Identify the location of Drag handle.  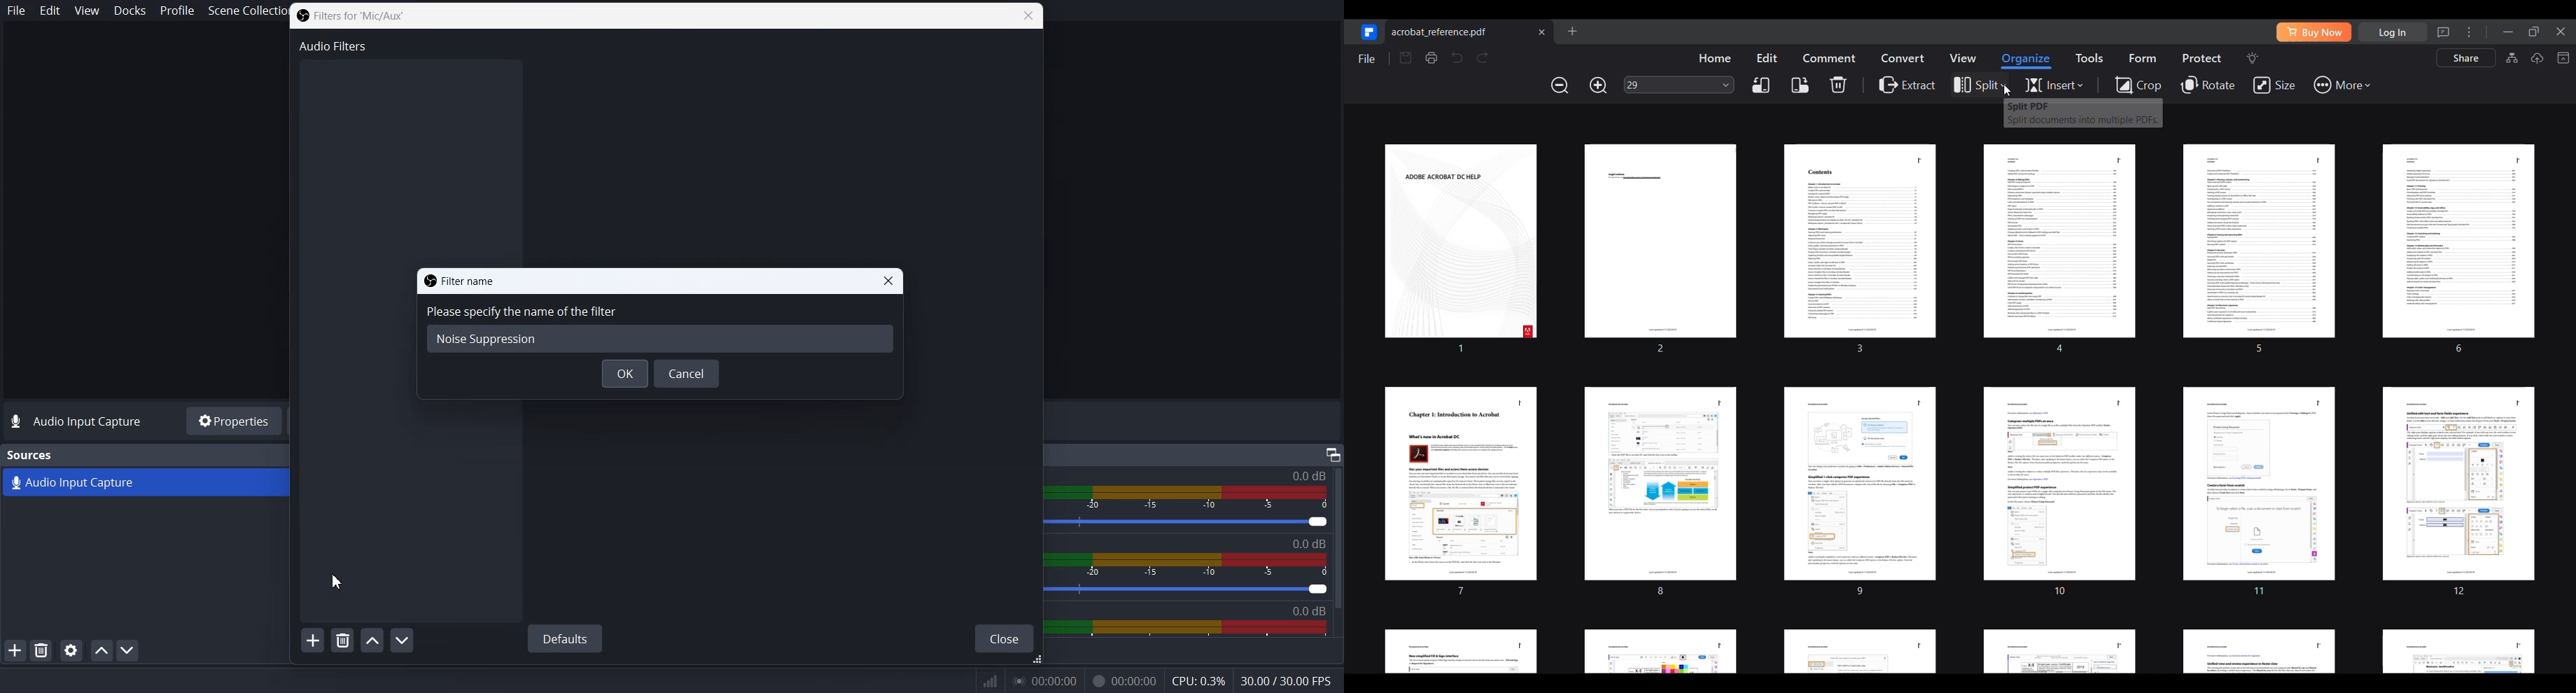
(1037, 662).